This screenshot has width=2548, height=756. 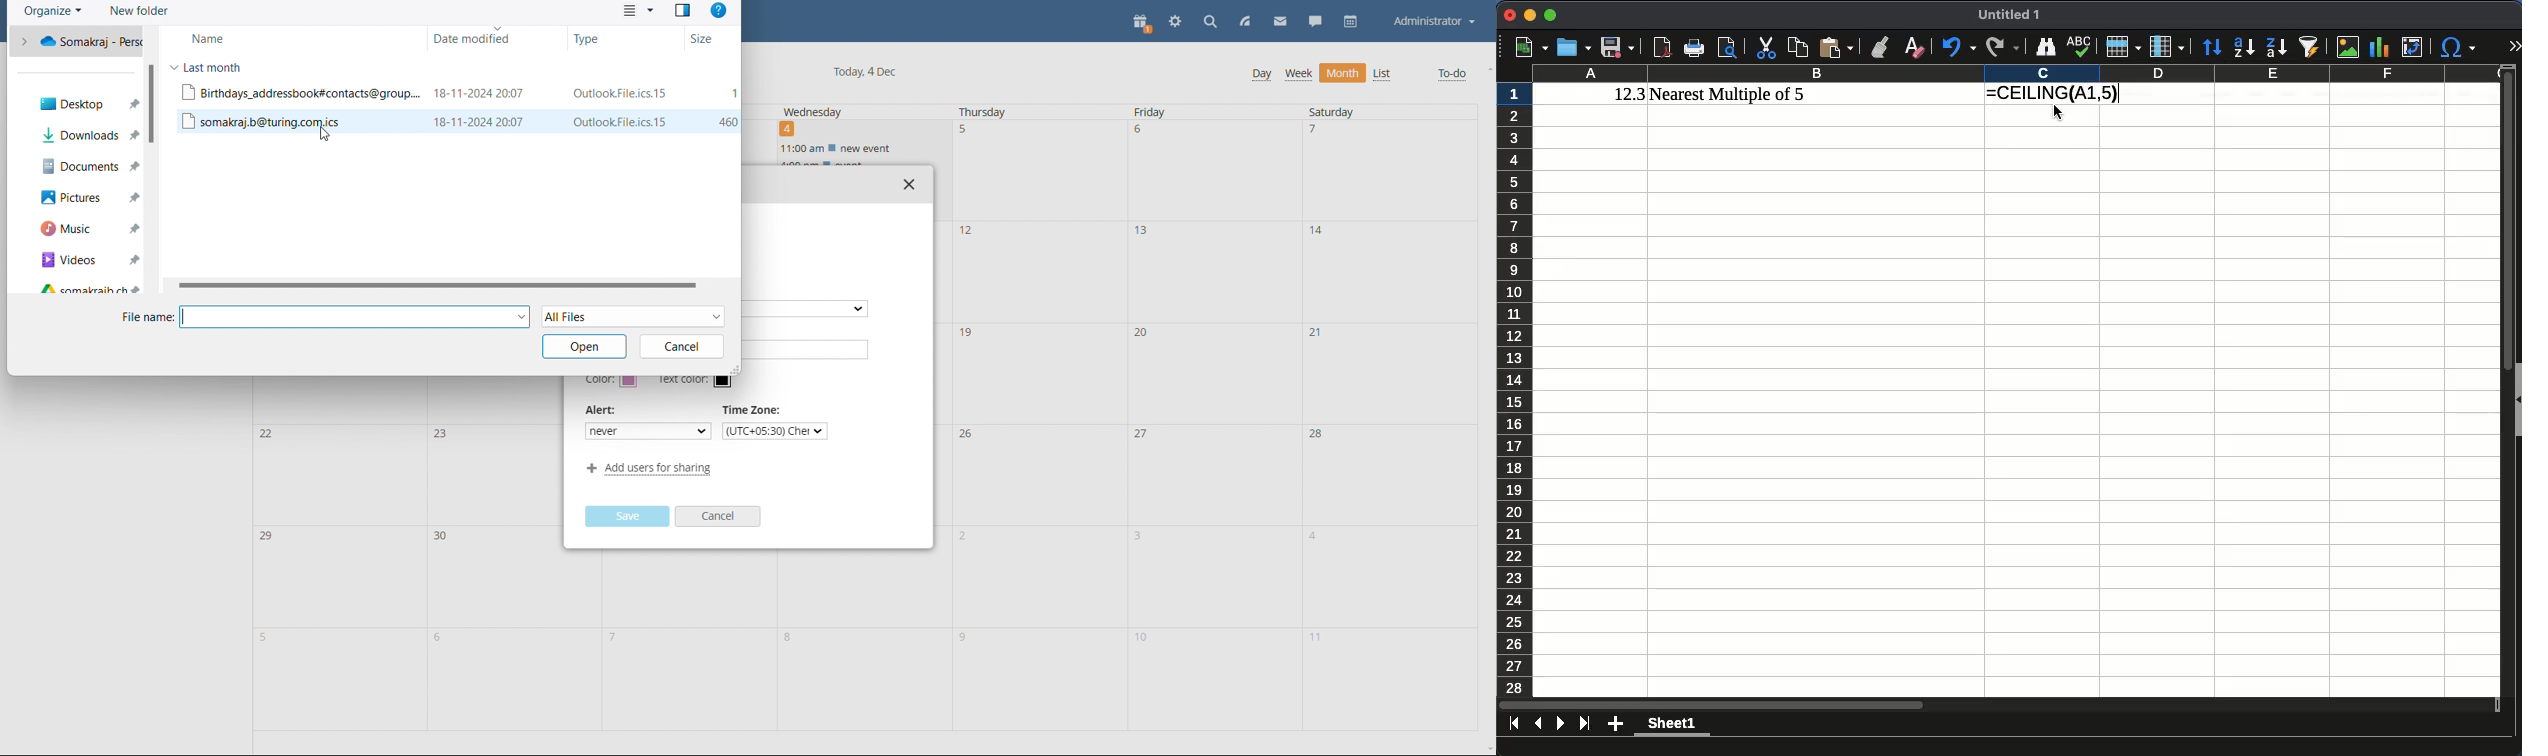 What do you see at coordinates (153, 103) in the screenshot?
I see `scrollbar` at bounding box center [153, 103].